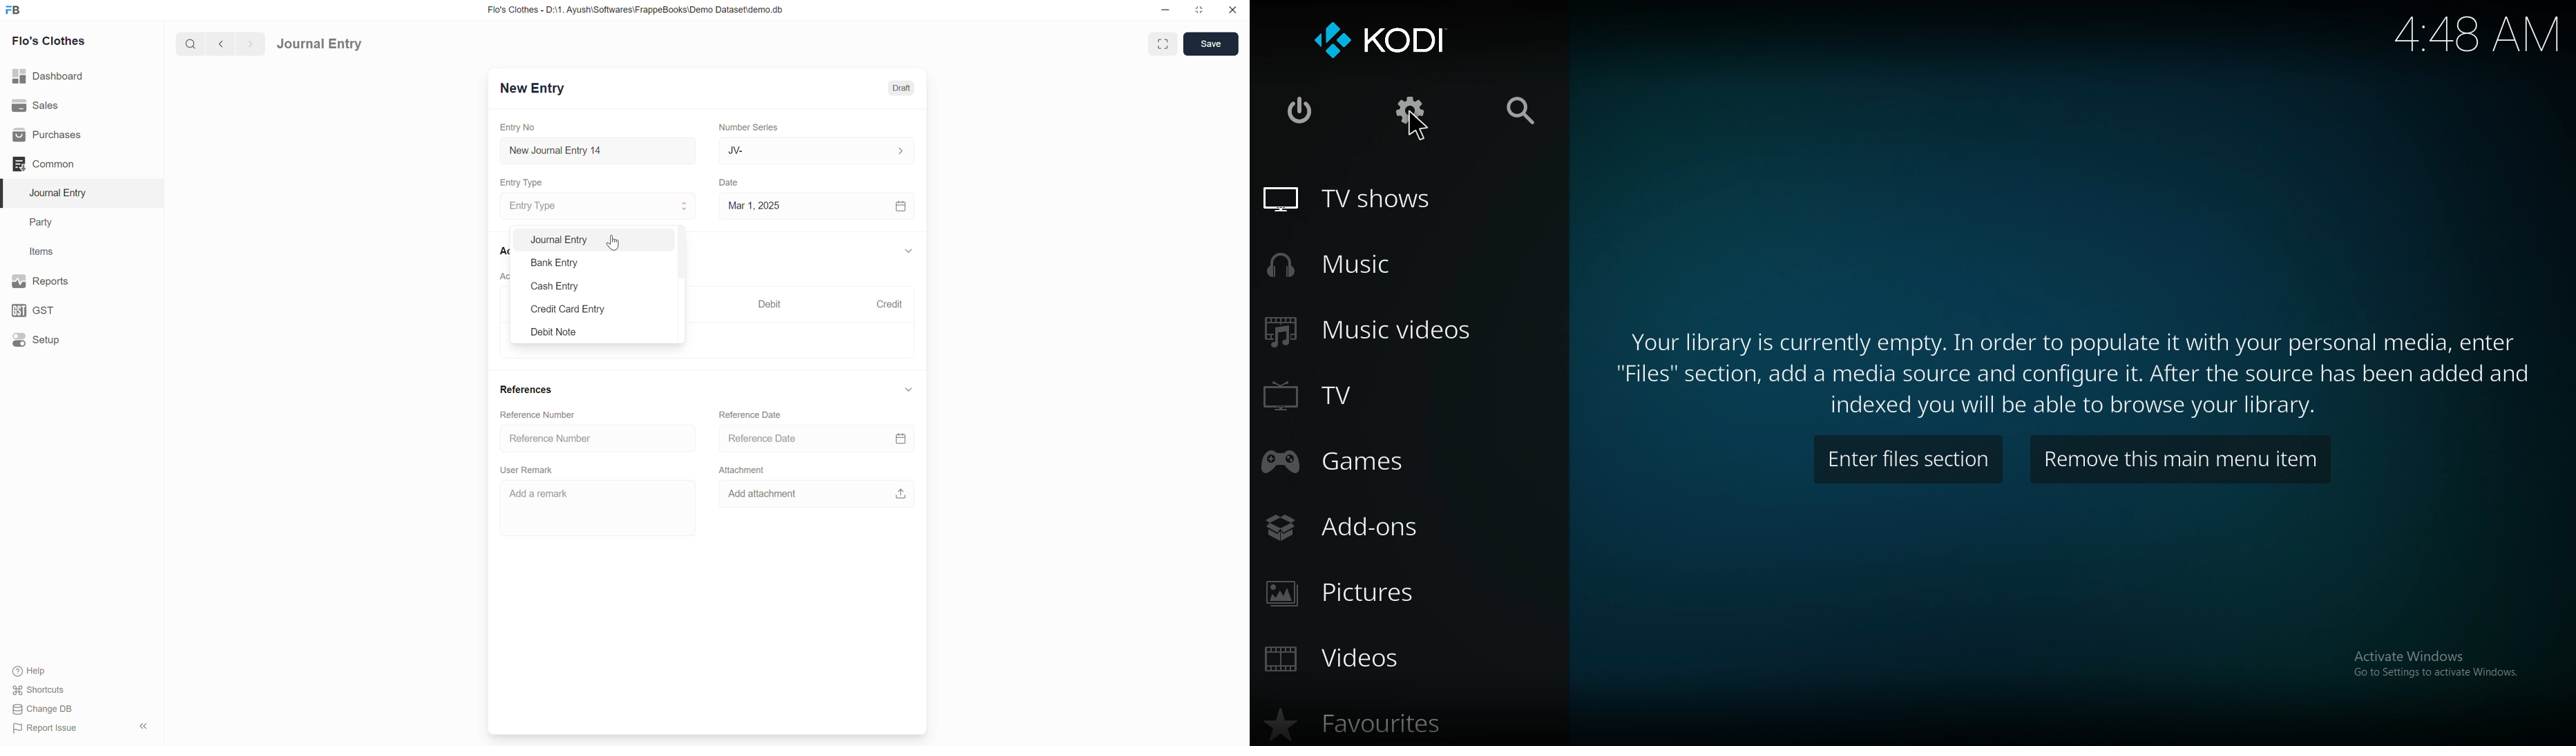  Describe the element at coordinates (594, 506) in the screenshot. I see `Add a remark` at that location.